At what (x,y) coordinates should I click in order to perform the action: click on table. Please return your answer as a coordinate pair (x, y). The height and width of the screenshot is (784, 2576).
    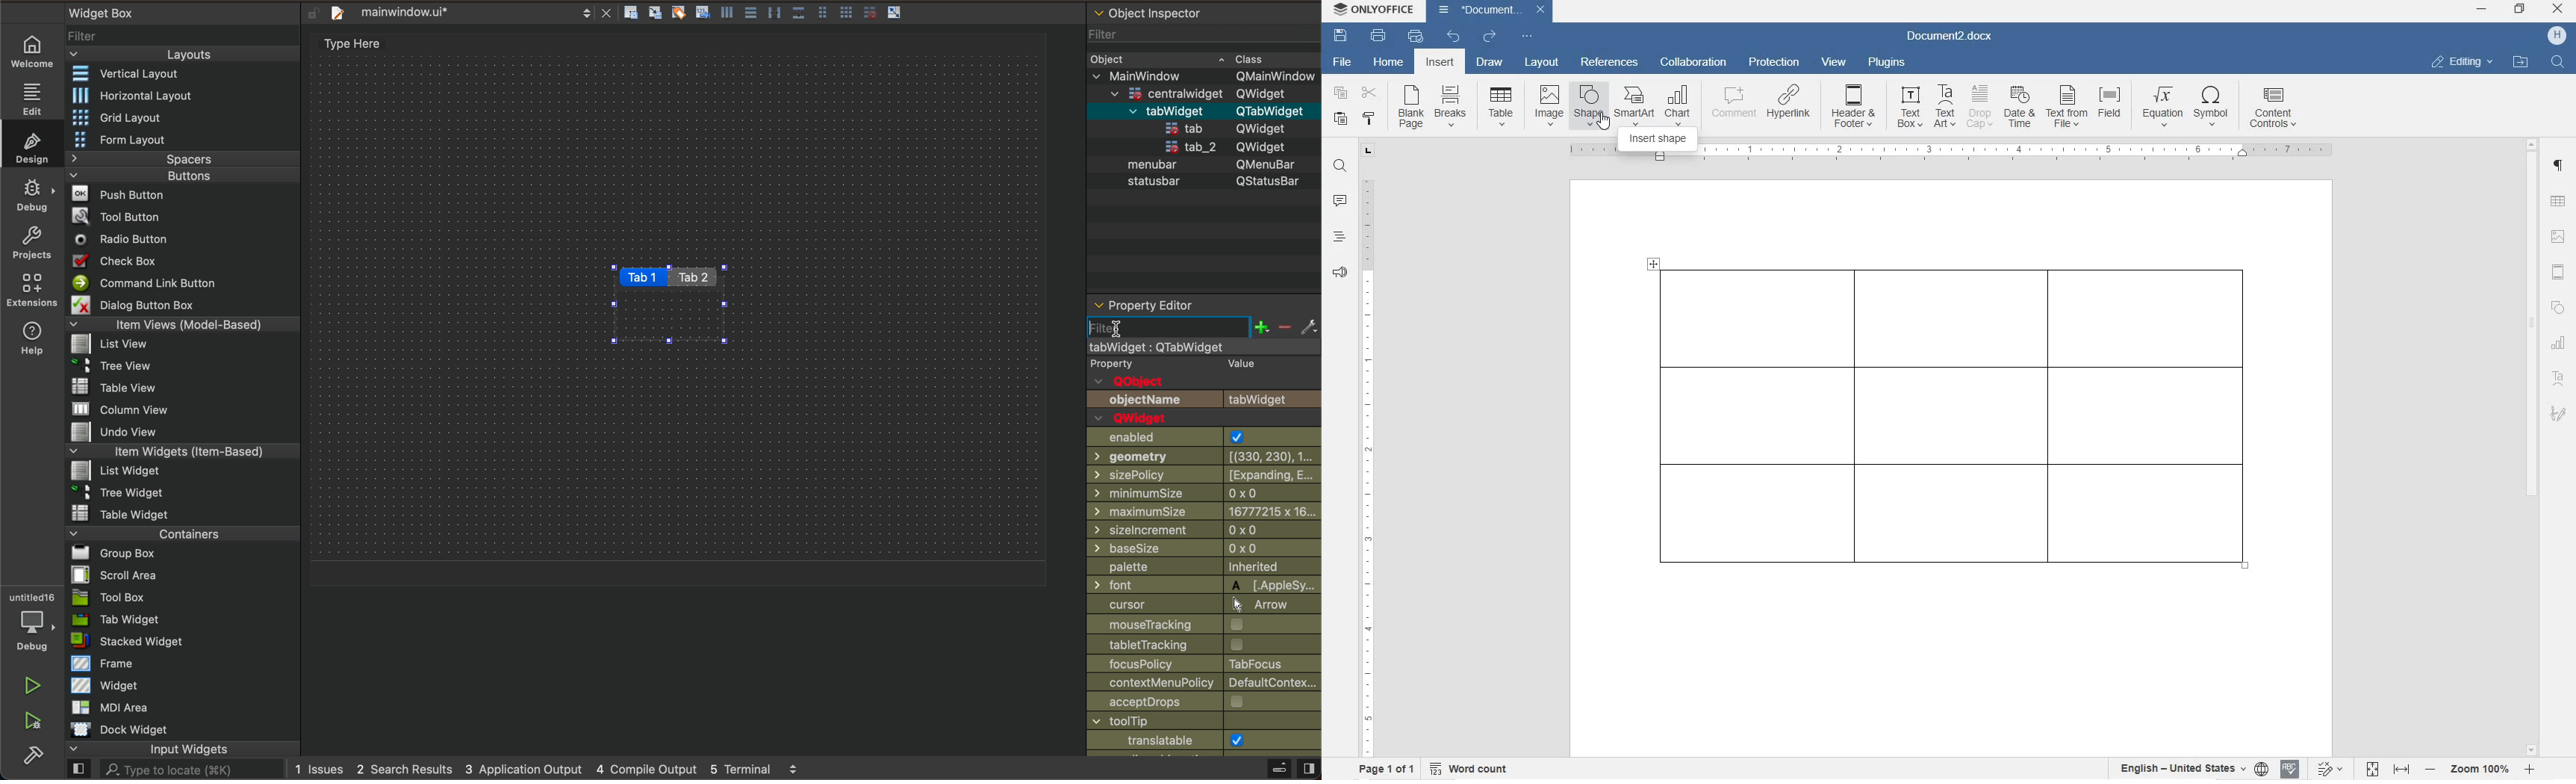
    Looking at the image, I should click on (1961, 430).